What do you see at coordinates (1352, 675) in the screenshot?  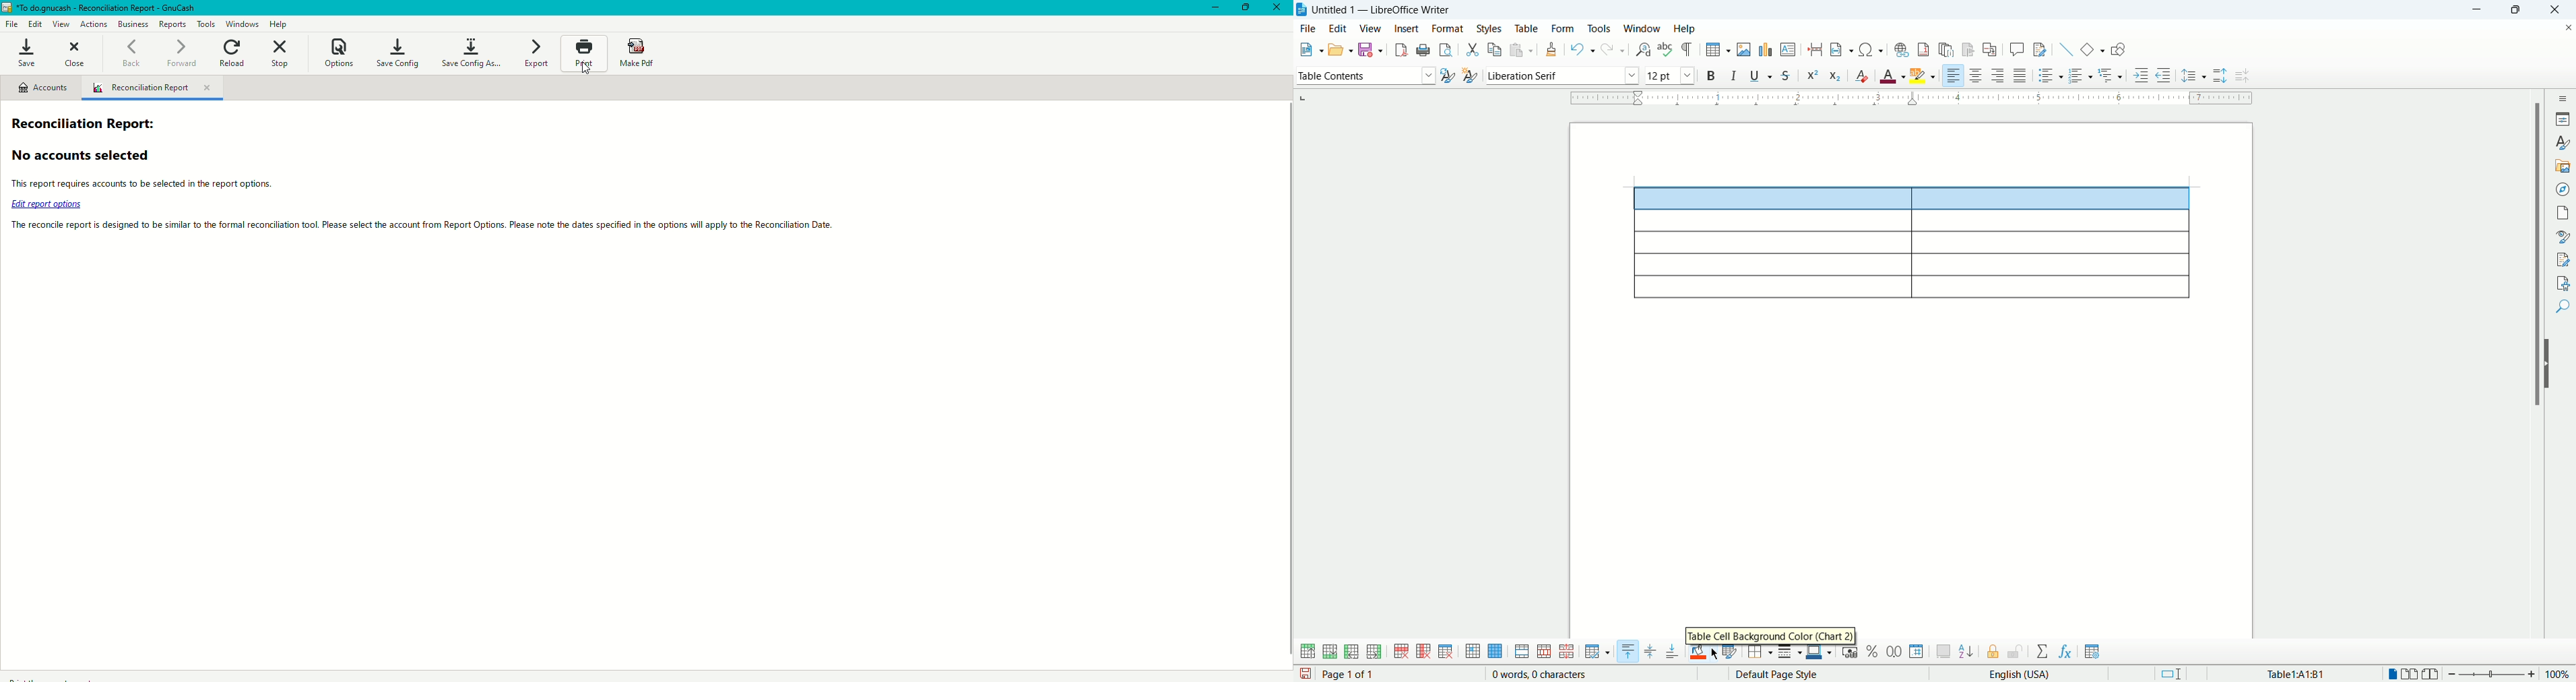 I see `page count` at bounding box center [1352, 675].